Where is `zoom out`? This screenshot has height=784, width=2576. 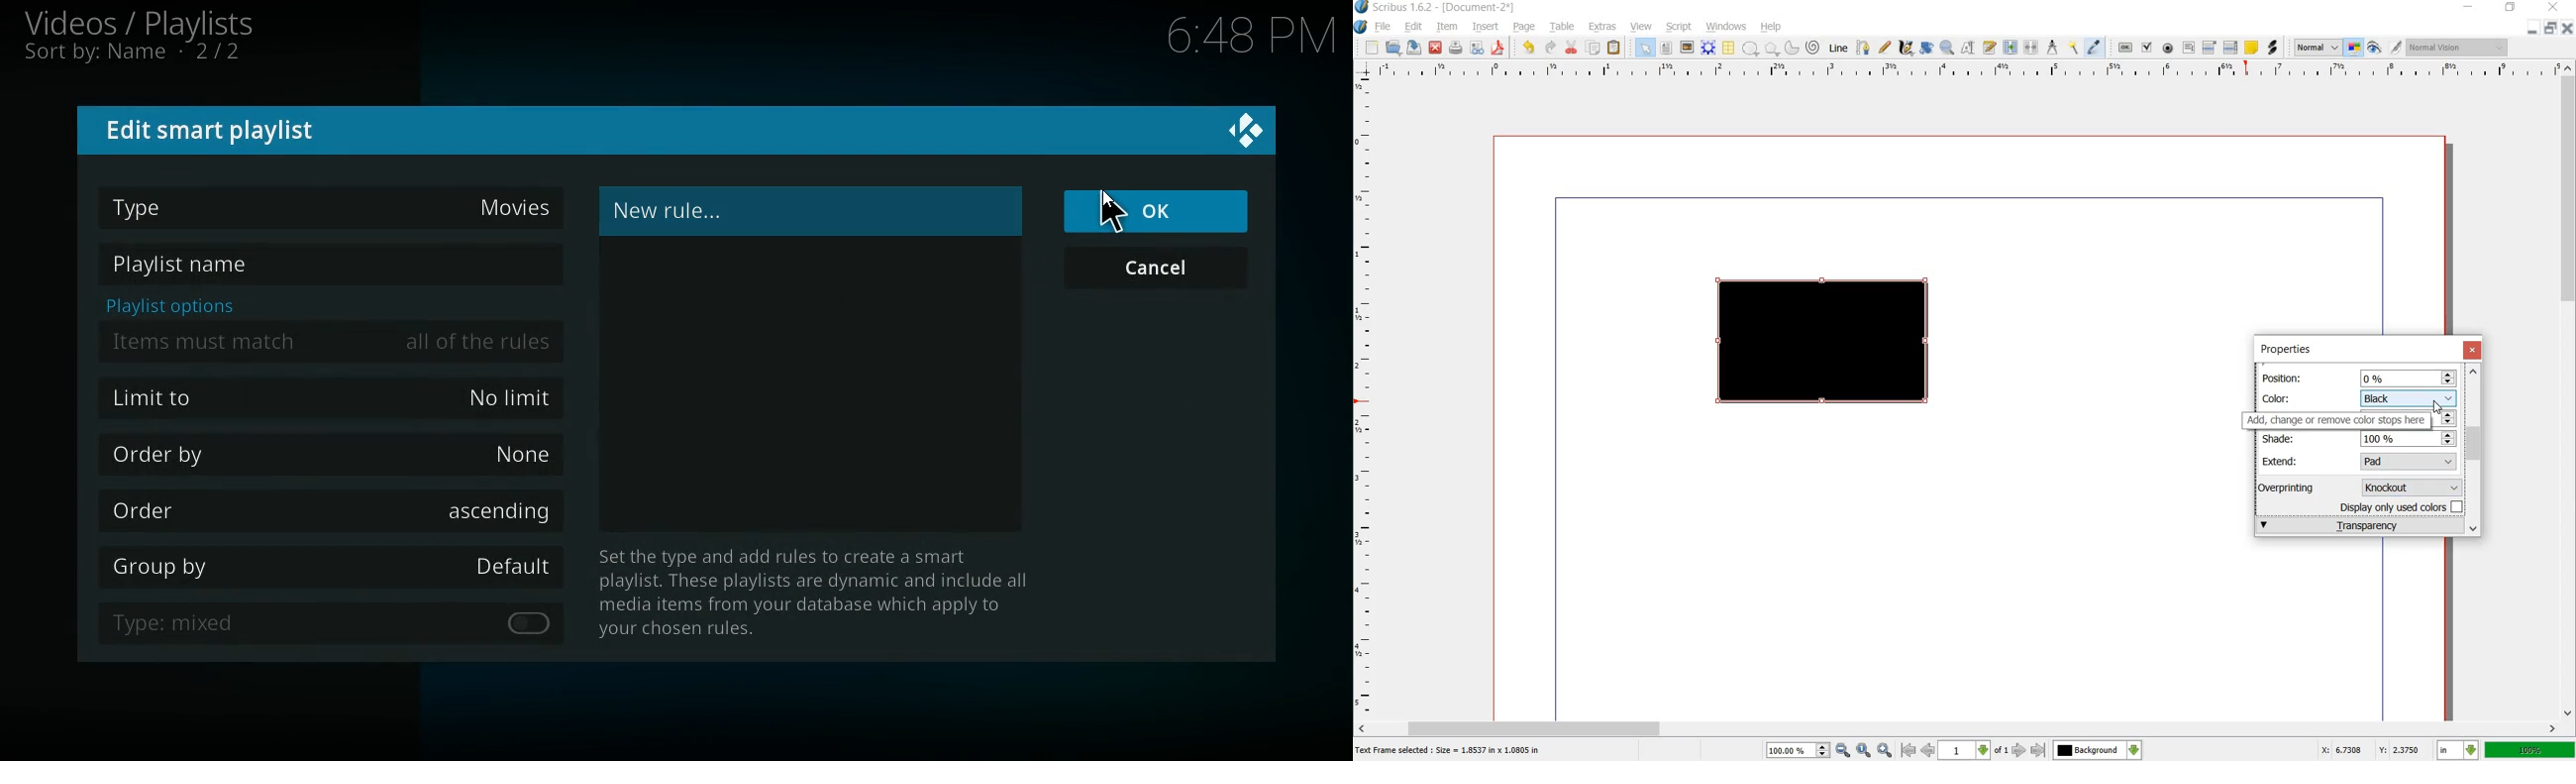 zoom out is located at coordinates (1843, 751).